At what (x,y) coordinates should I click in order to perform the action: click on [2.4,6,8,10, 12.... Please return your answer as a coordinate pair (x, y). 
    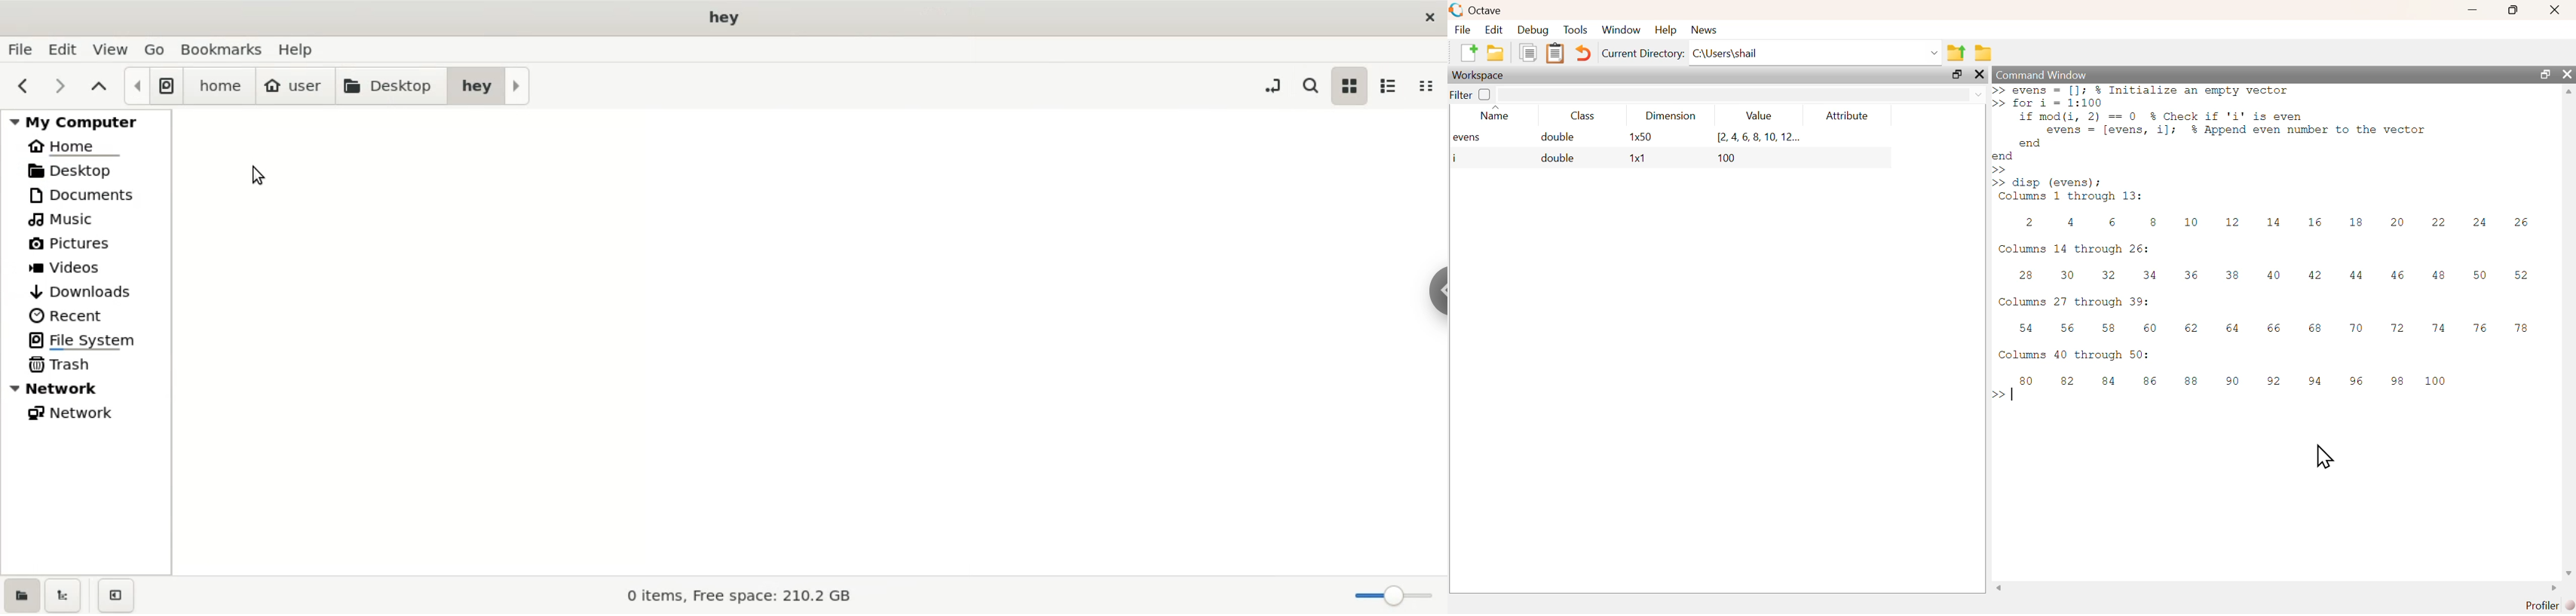
    Looking at the image, I should click on (1758, 137).